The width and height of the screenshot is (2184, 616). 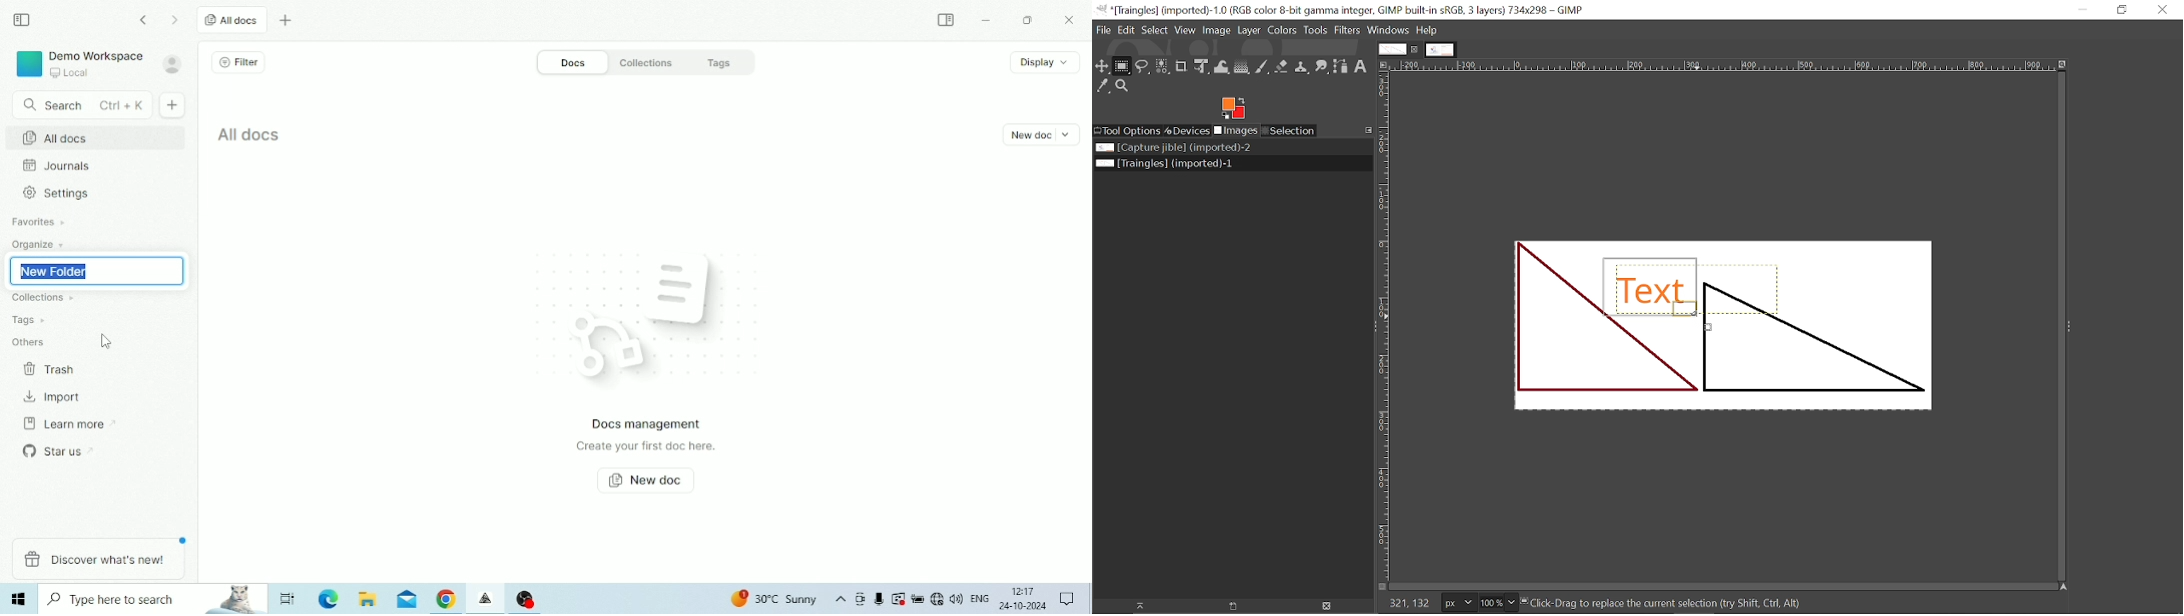 What do you see at coordinates (947, 19) in the screenshot?
I see `Expand sidebar` at bounding box center [947, 19].